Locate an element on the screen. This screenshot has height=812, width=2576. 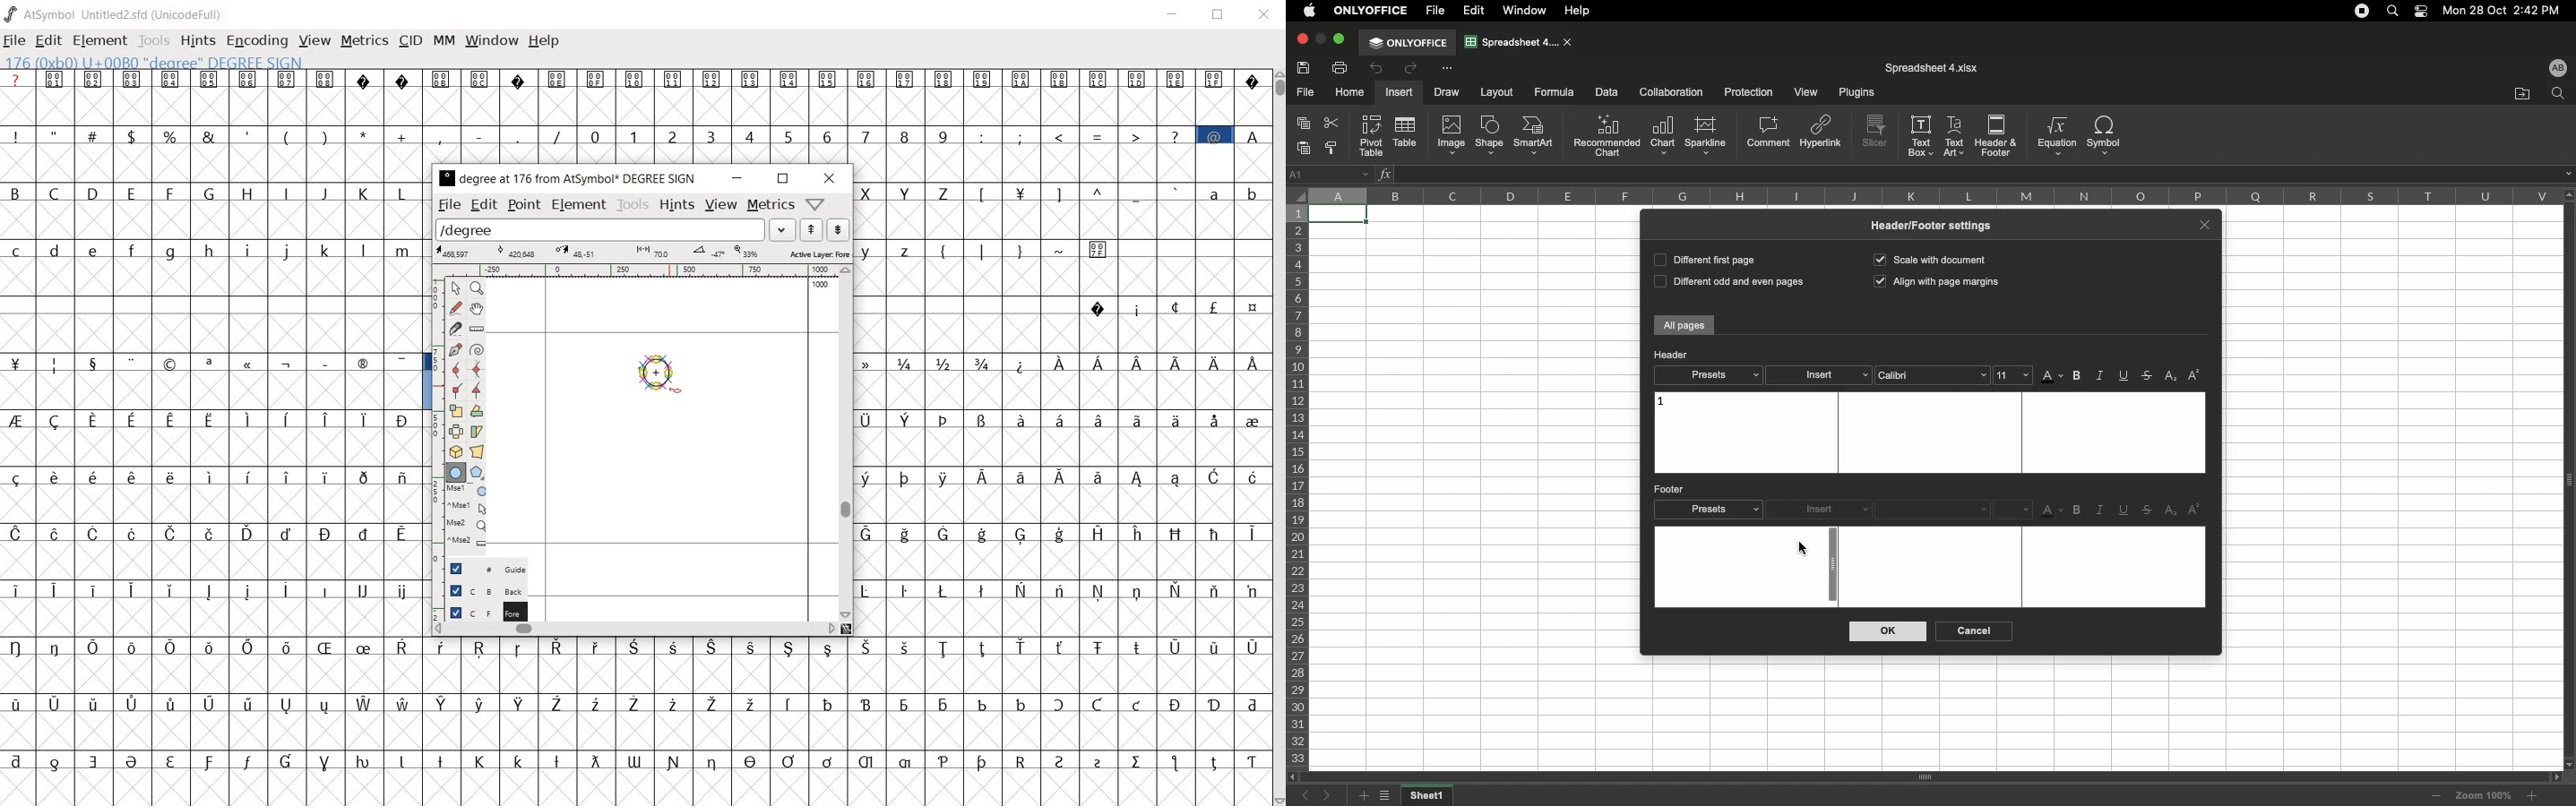
All pages is located at coordinates (1684, 326).